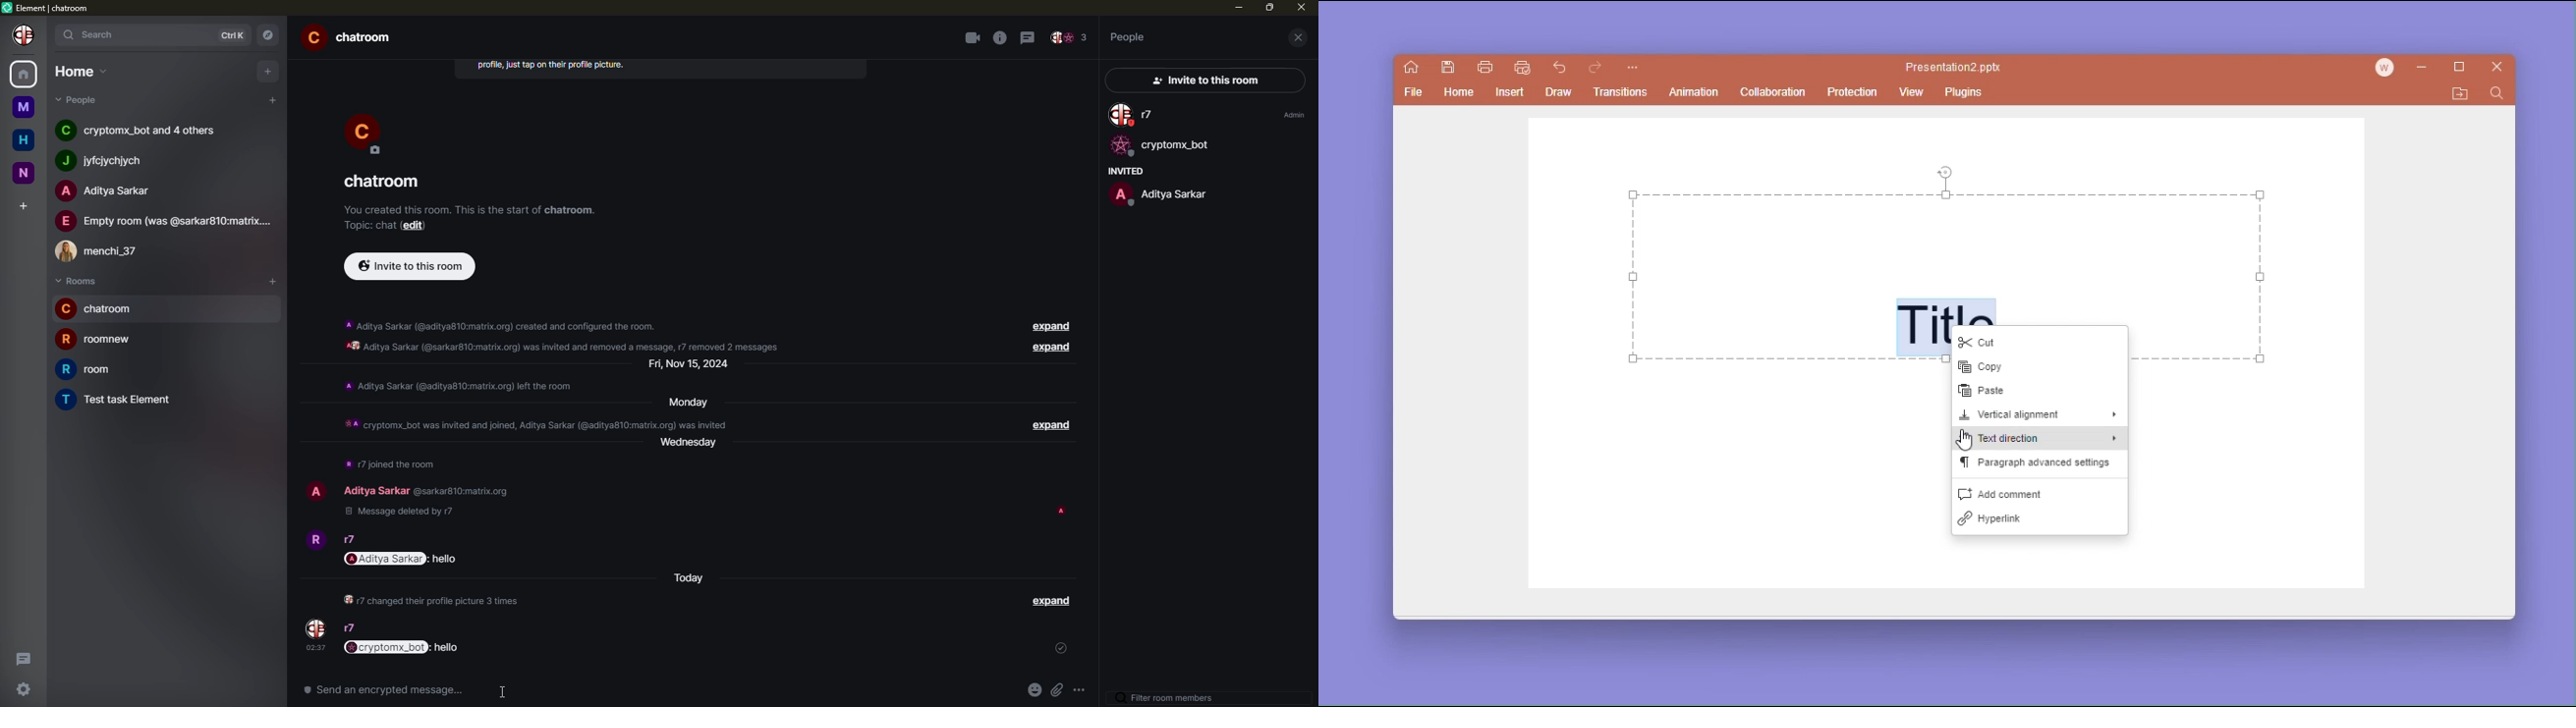 Image resolution: width=2576 pixels, height=728 pixels. What do you see at coordinates (82, 71) in the screenshot?
I see `home` at bounding box center [82, 71].